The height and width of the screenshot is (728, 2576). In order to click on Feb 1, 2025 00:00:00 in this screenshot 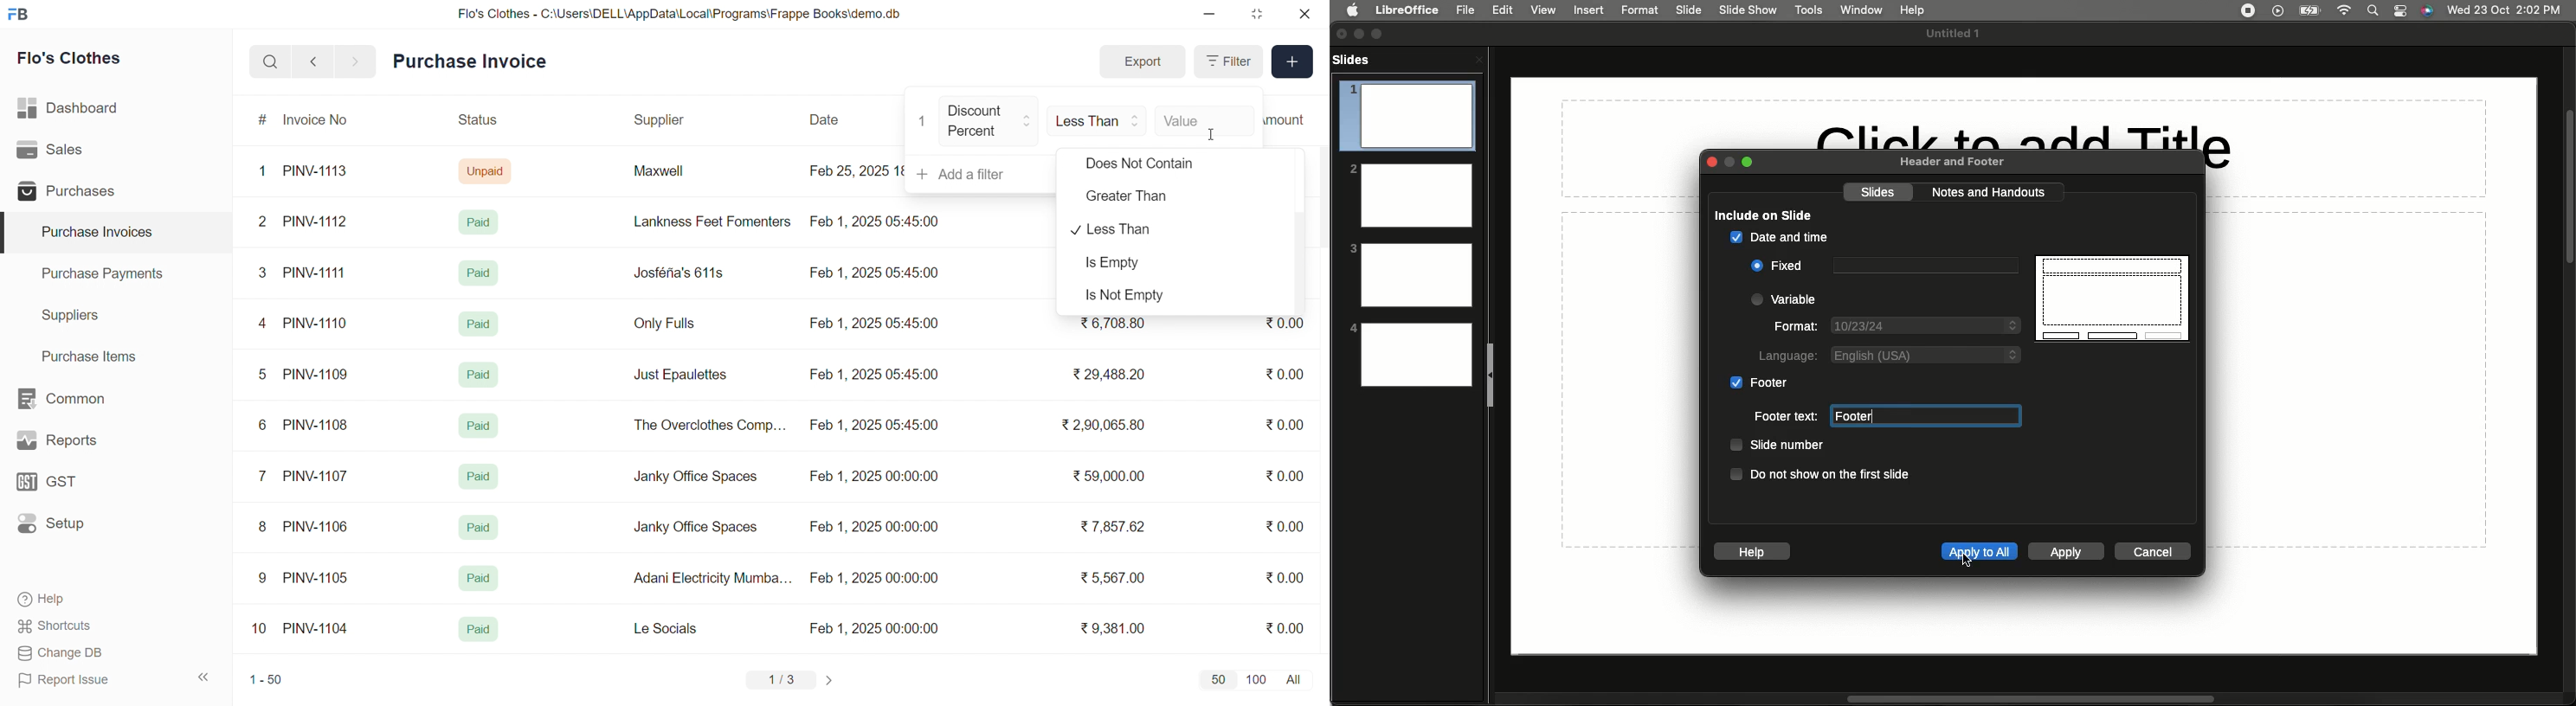, I will do `click(876, 628)`.